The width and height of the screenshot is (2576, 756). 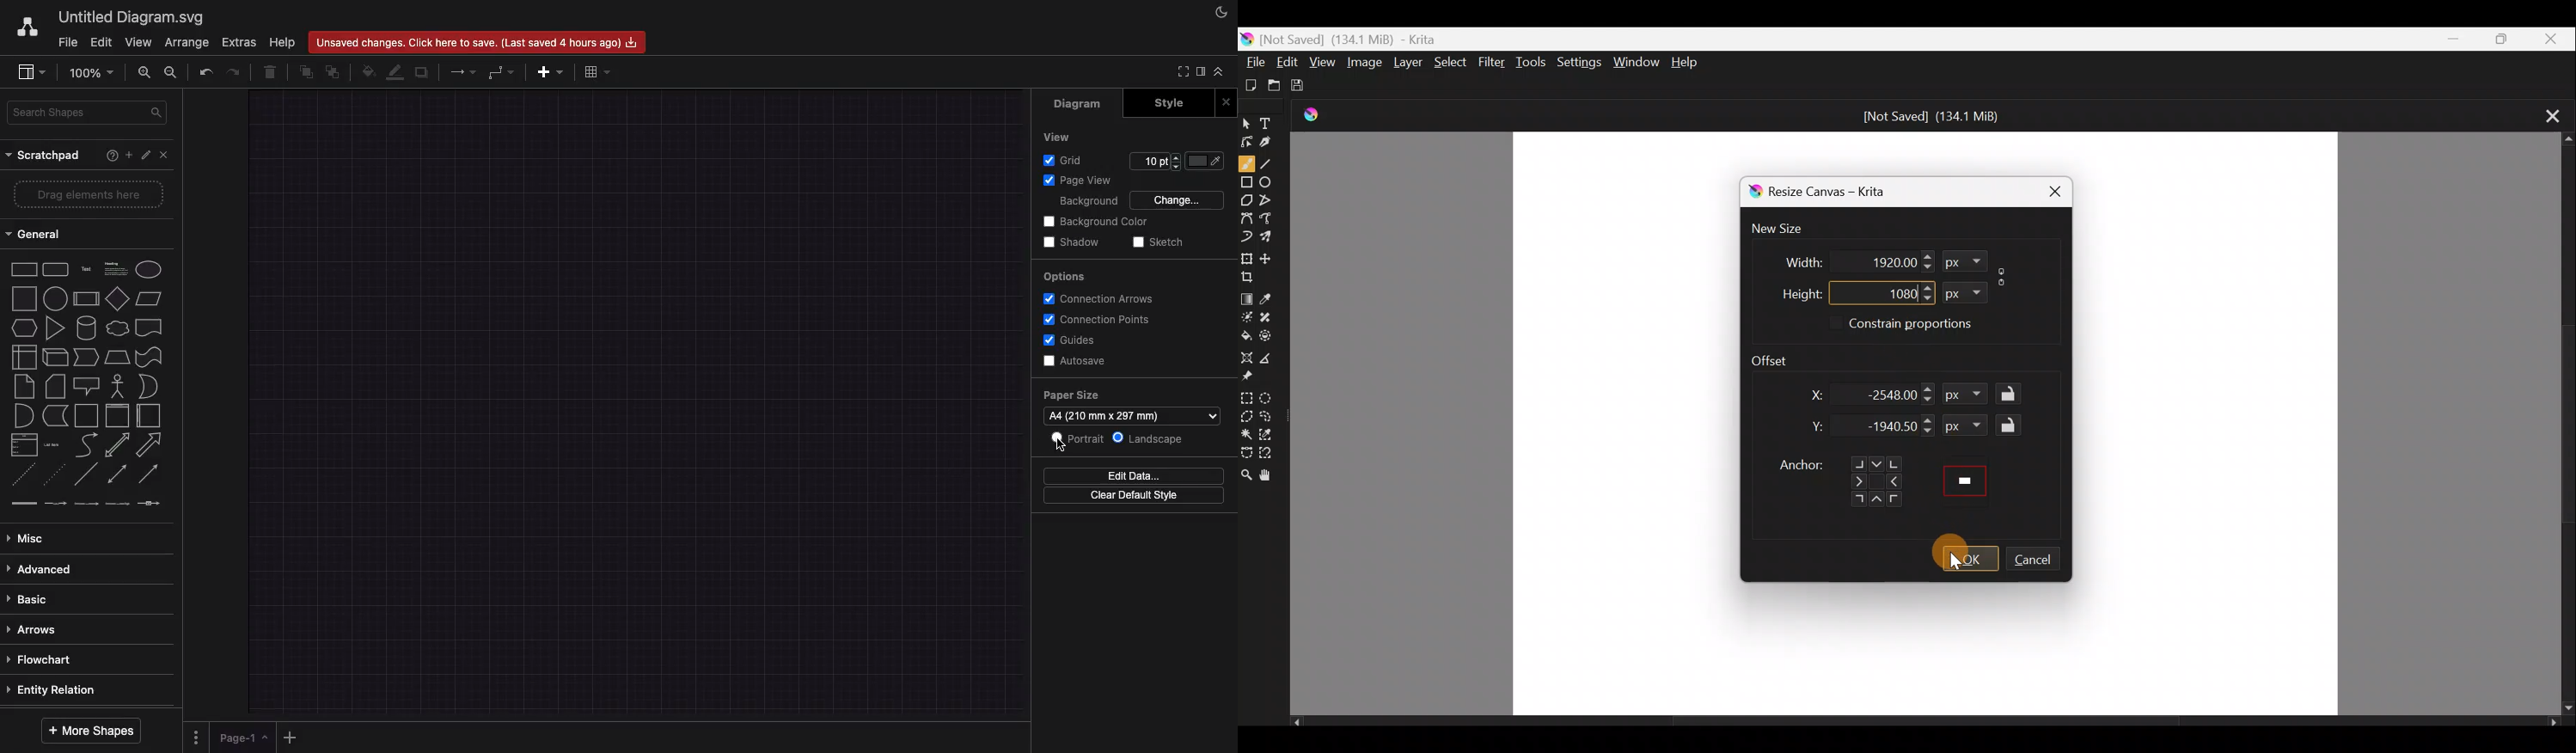 I want to click on Size, so click(x=1154, y=162).